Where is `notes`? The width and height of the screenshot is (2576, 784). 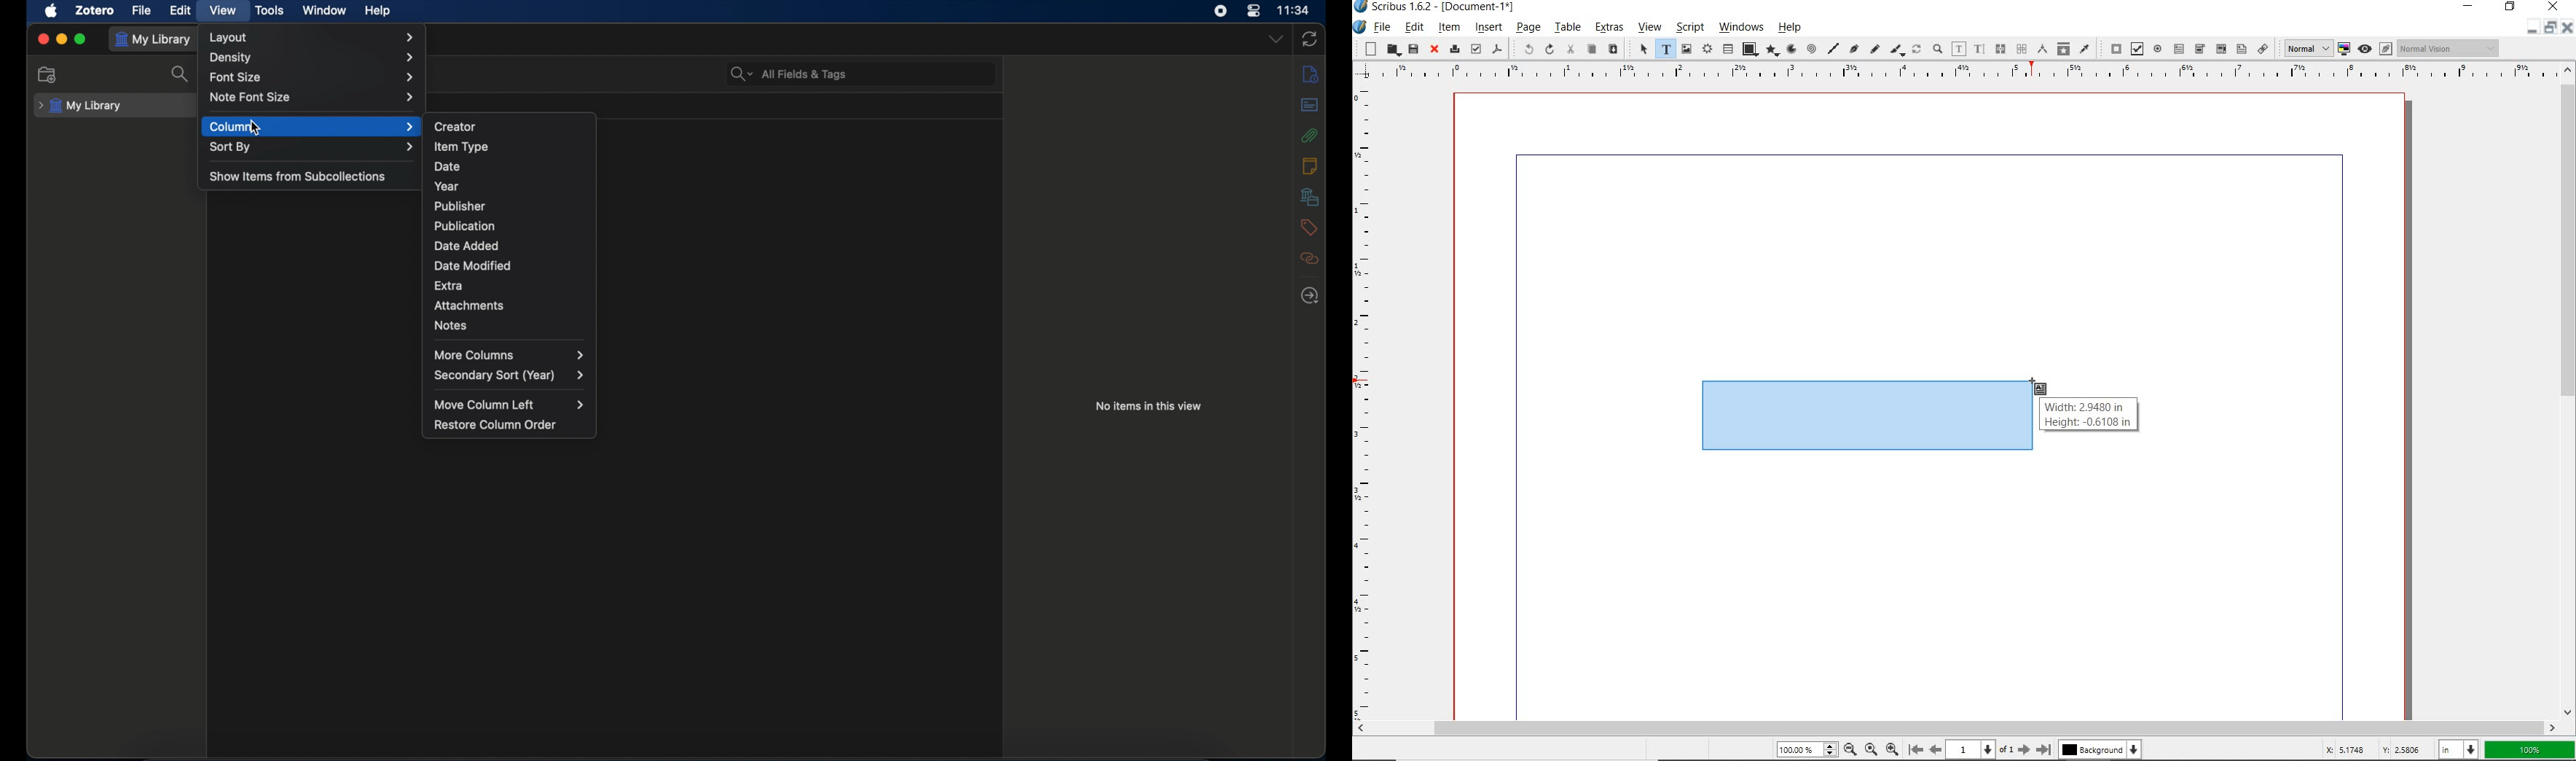
notes is located at coordinates (451, 326).